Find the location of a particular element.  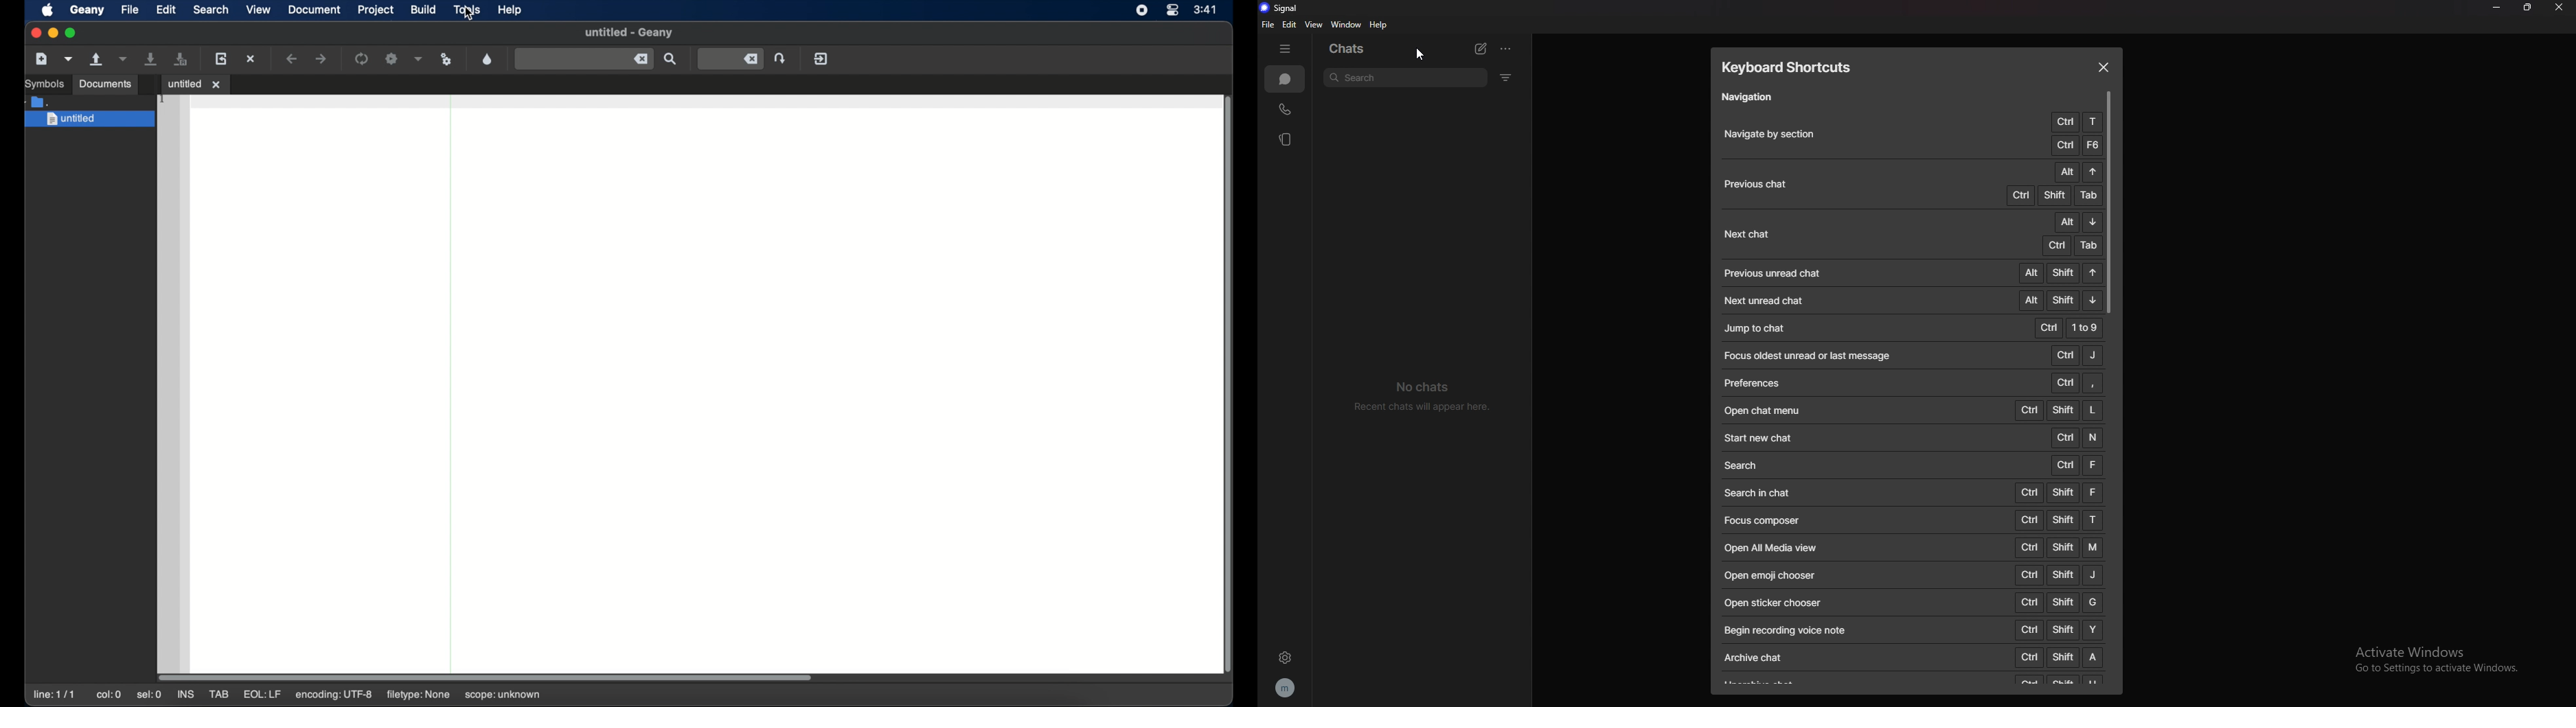

open a recent file is located at coordinates (124, 60).